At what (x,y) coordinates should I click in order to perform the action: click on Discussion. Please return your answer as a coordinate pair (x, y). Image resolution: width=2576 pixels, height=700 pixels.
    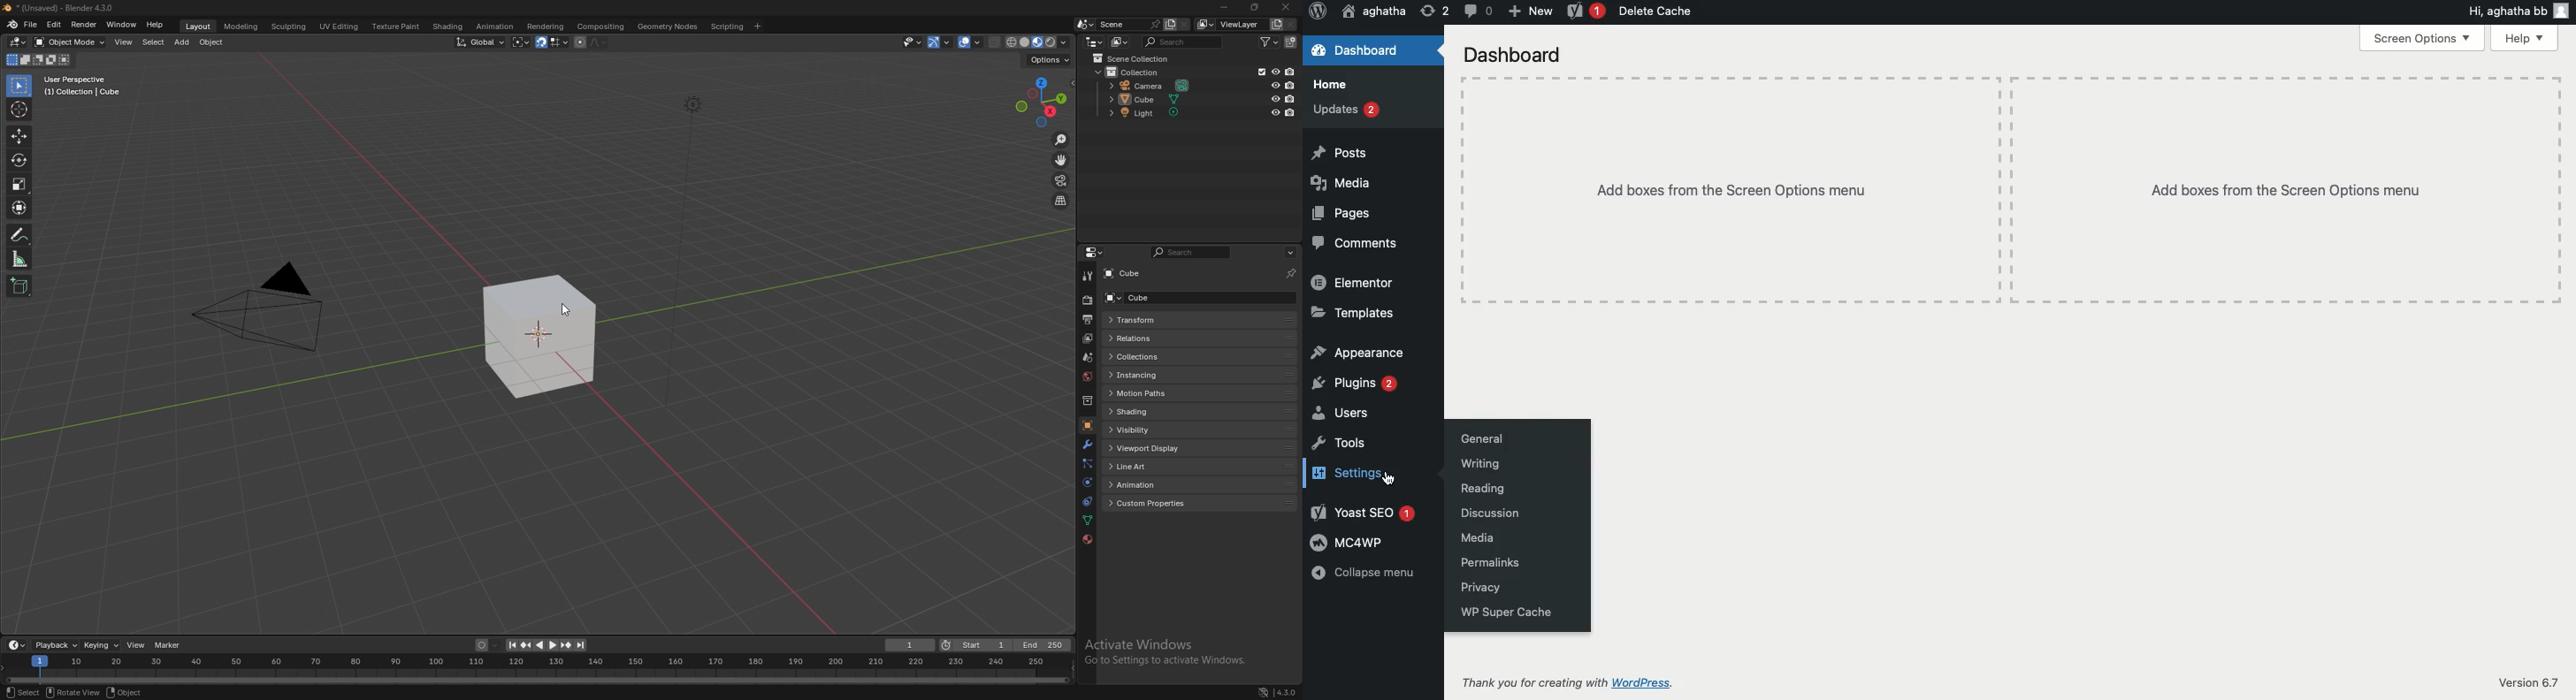
    Looking at the image, I should click on (1488, 514).